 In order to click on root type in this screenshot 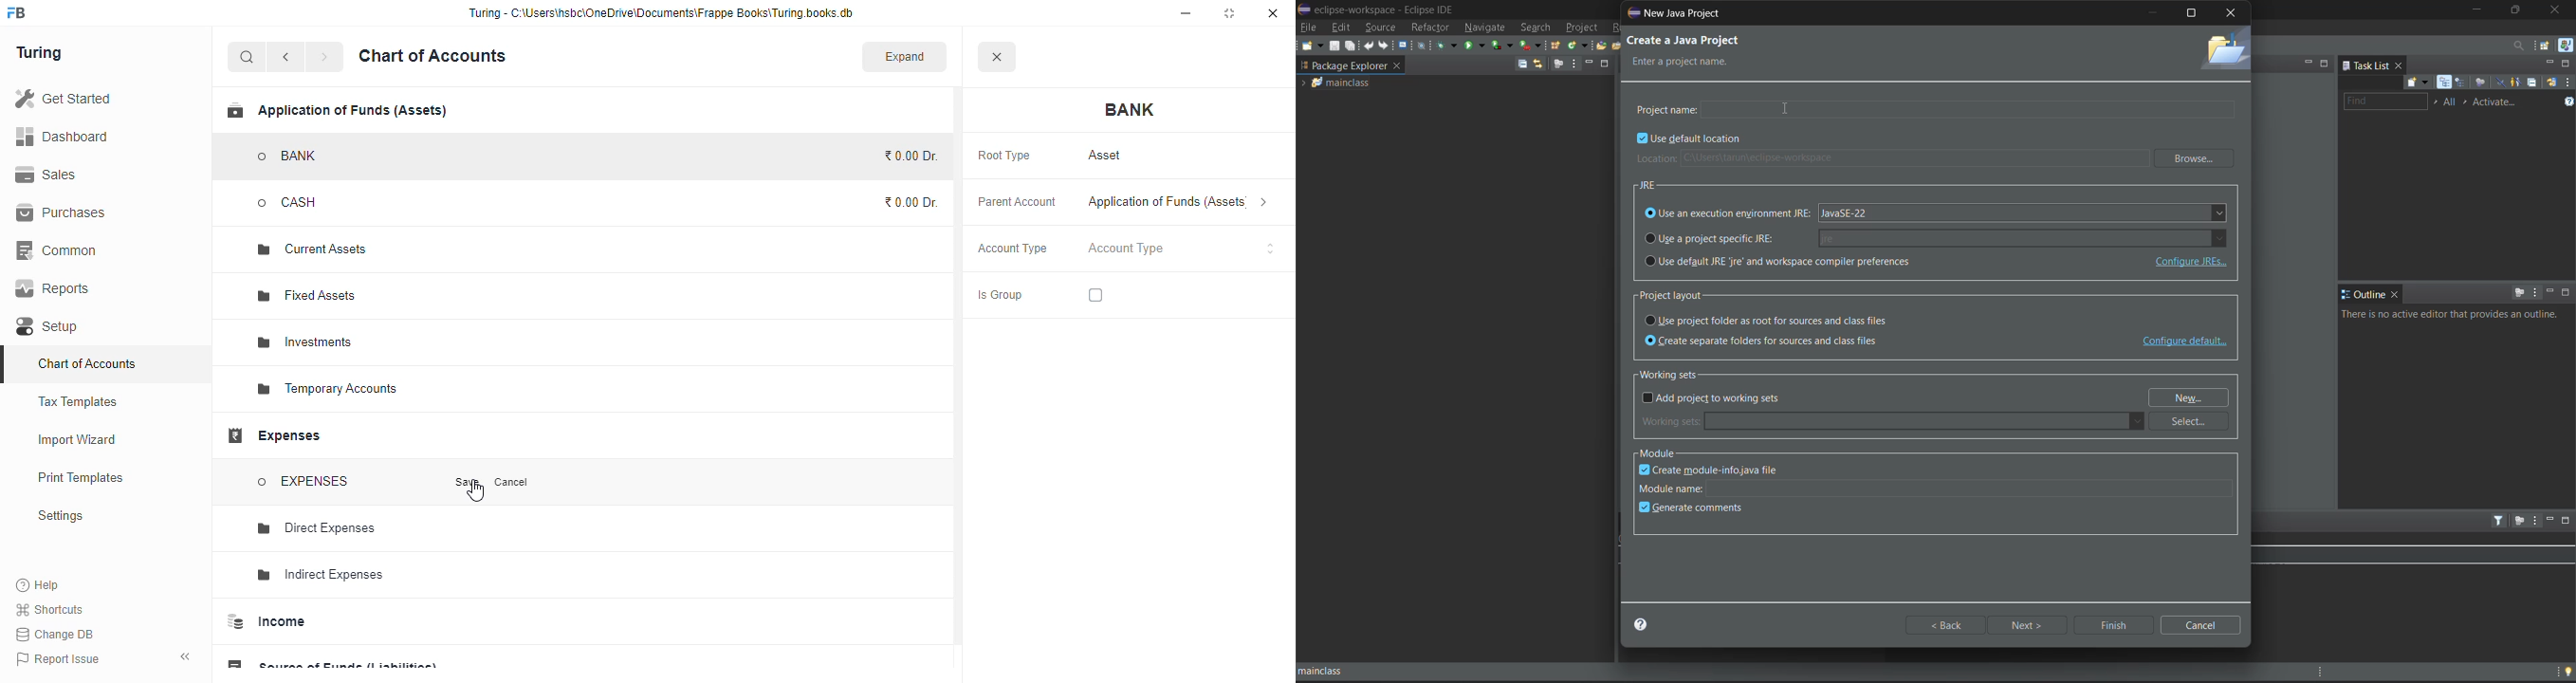, I will do `click(1004, 157)`.